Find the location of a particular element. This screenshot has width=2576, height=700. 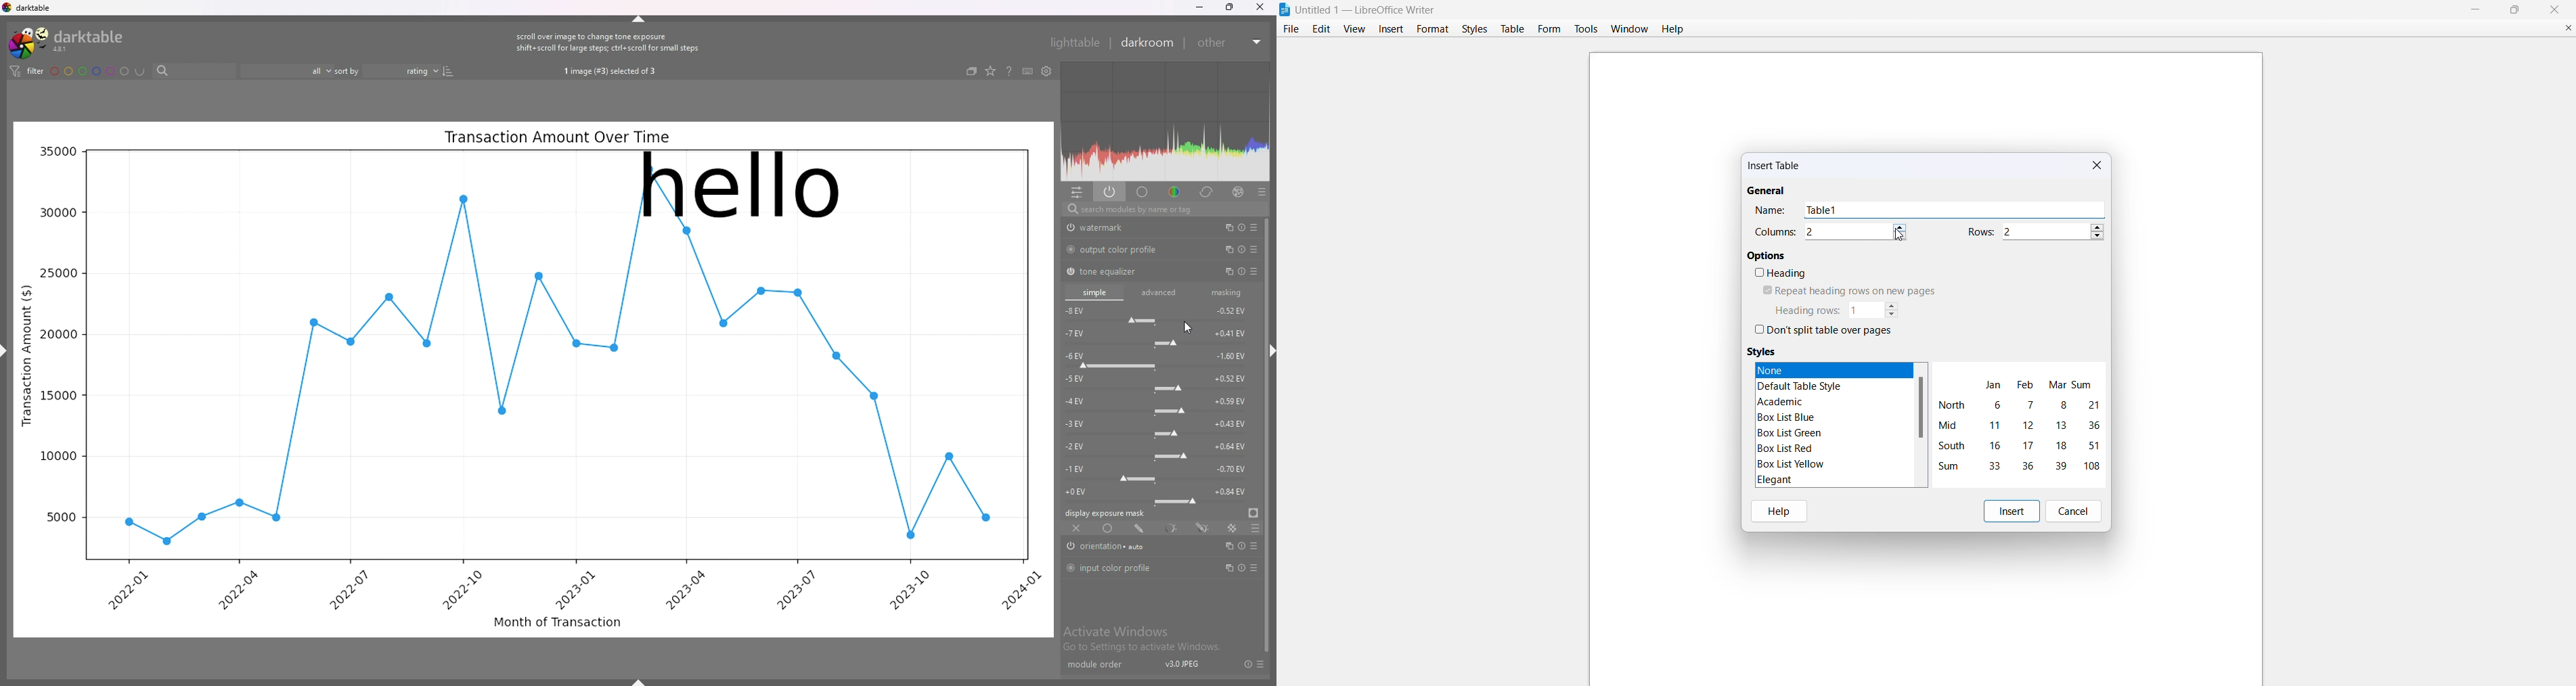

decrease rows is located at coordinates (2097, 238).